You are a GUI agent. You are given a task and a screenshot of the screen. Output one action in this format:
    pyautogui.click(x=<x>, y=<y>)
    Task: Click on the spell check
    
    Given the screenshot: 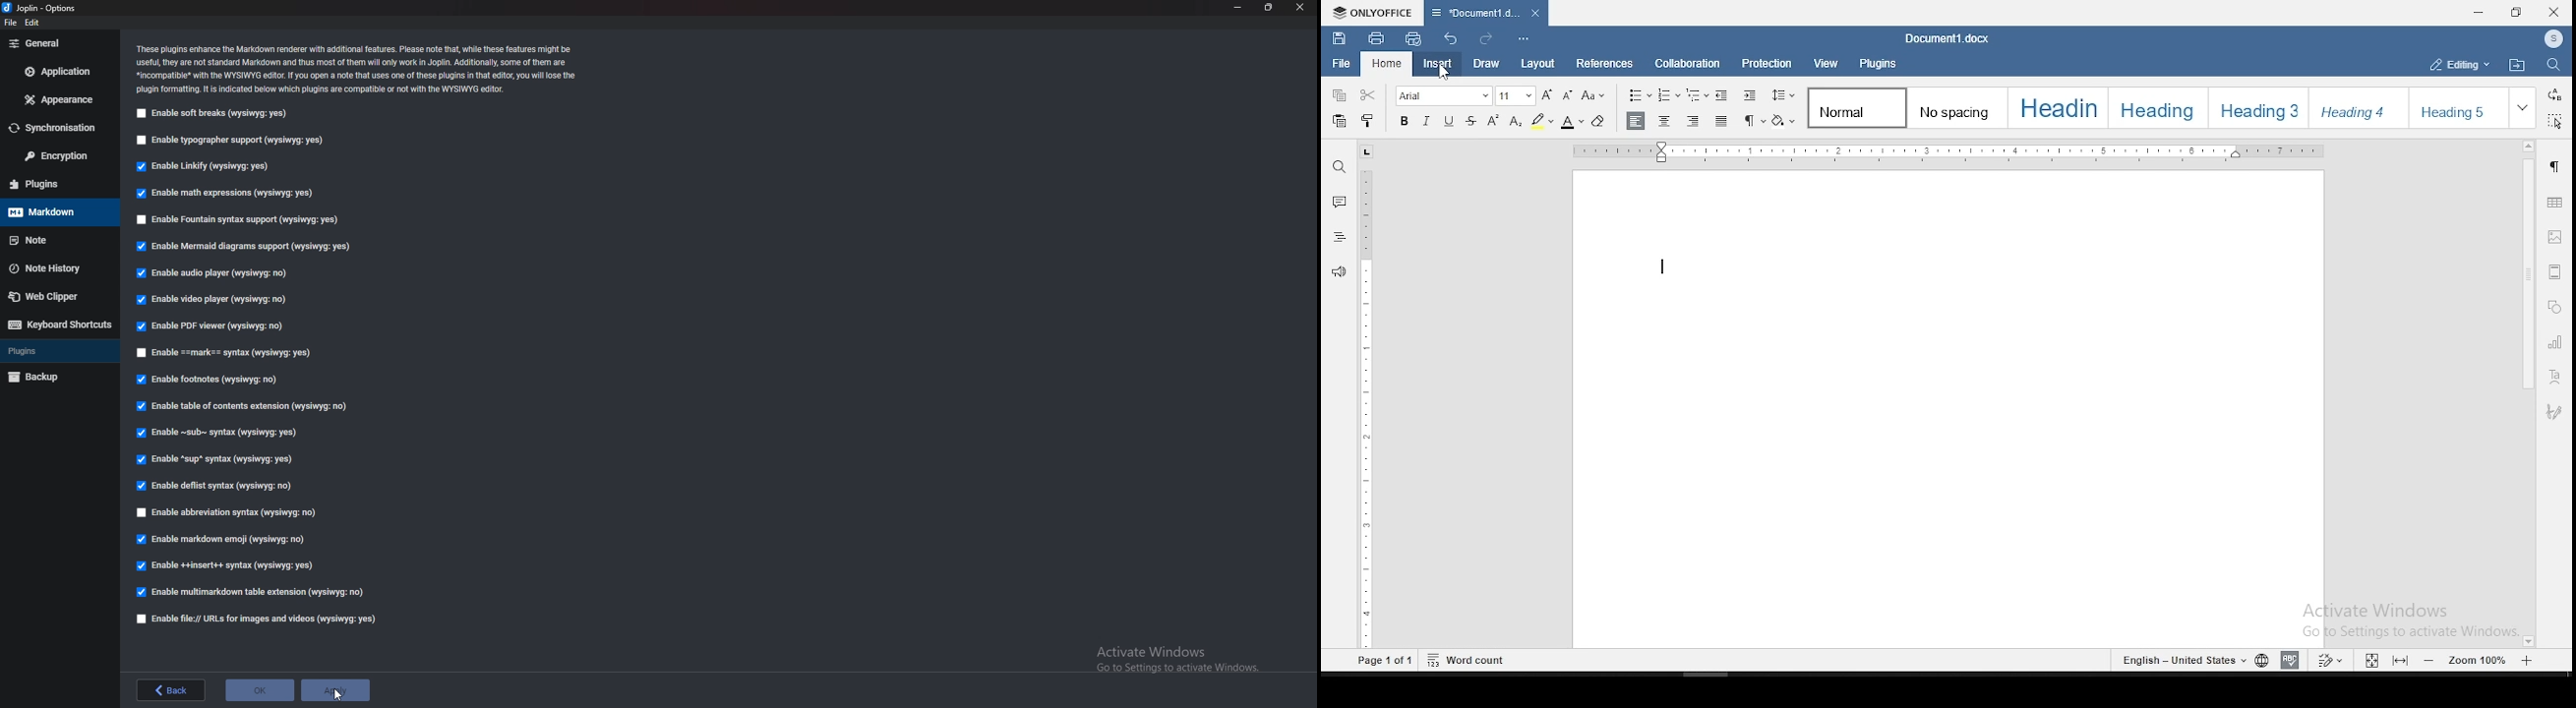 What is the action you would take?
    pyautogui.click(x=2290, y=661)
    